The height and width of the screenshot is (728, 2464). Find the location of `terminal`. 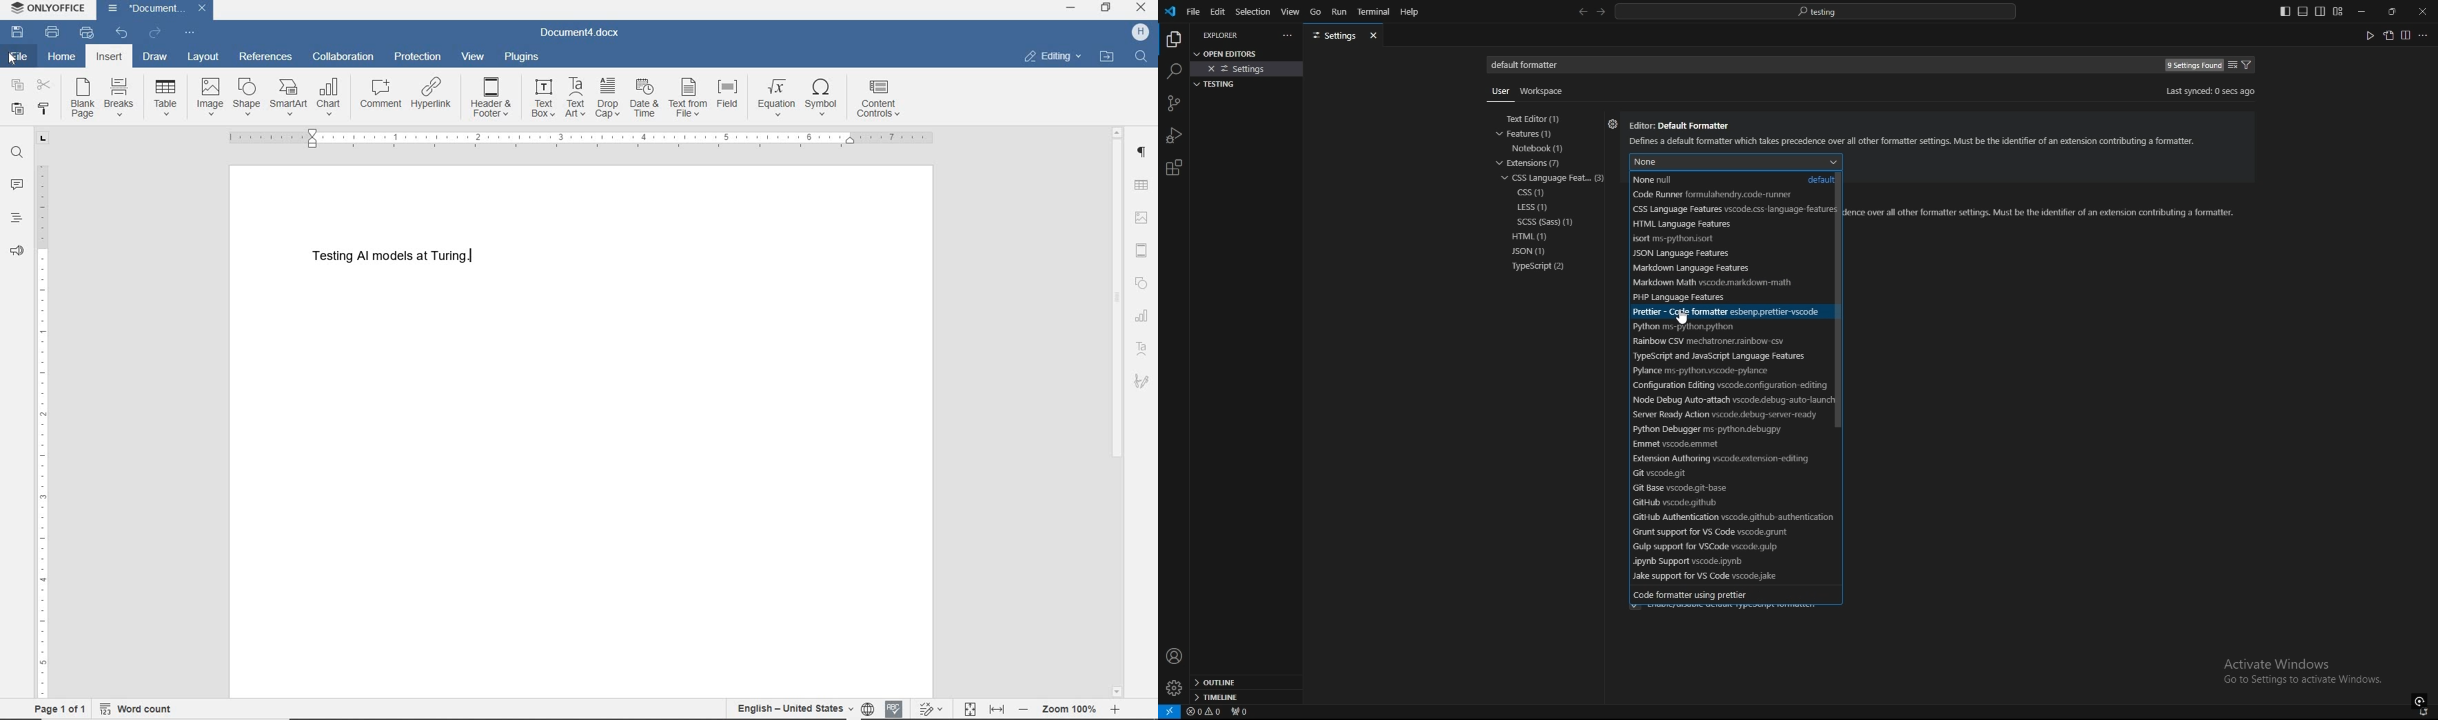

terminal is located at coordinates (1374, 13).